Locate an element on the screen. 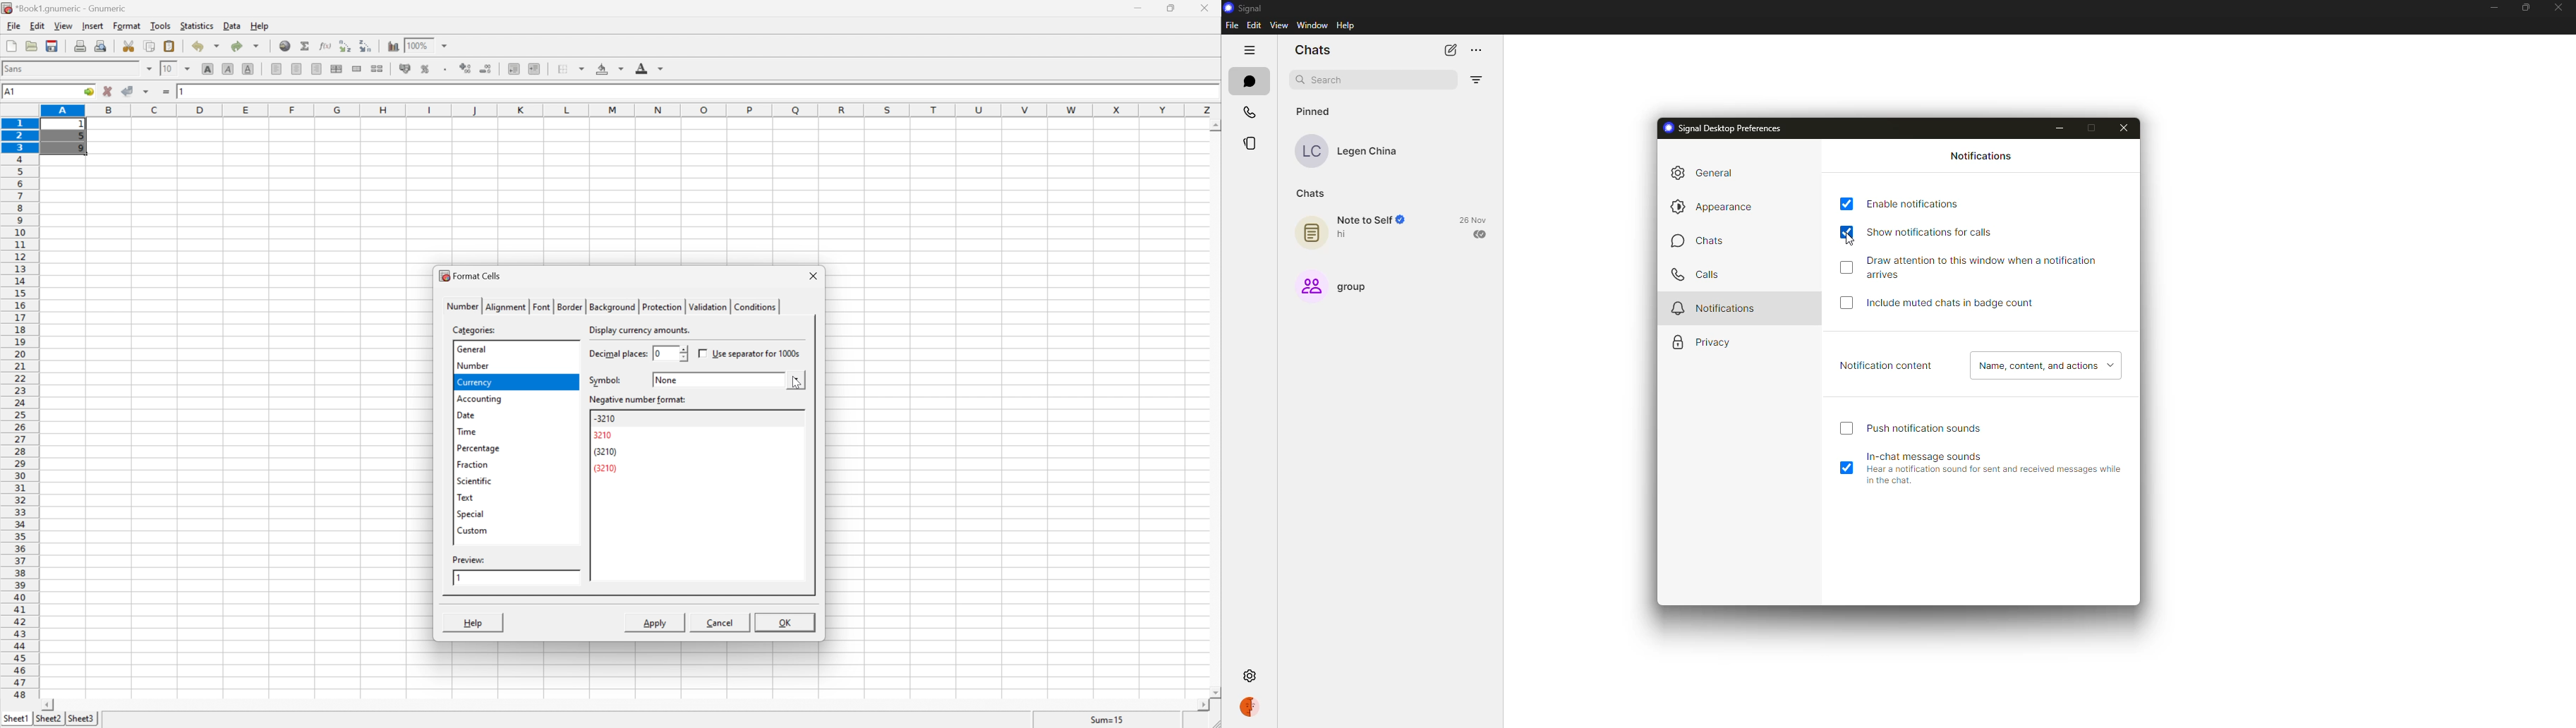 Image resolution: width=2576 pixels, height=728 pixels. appearance is located at coordinates (1713, 208).